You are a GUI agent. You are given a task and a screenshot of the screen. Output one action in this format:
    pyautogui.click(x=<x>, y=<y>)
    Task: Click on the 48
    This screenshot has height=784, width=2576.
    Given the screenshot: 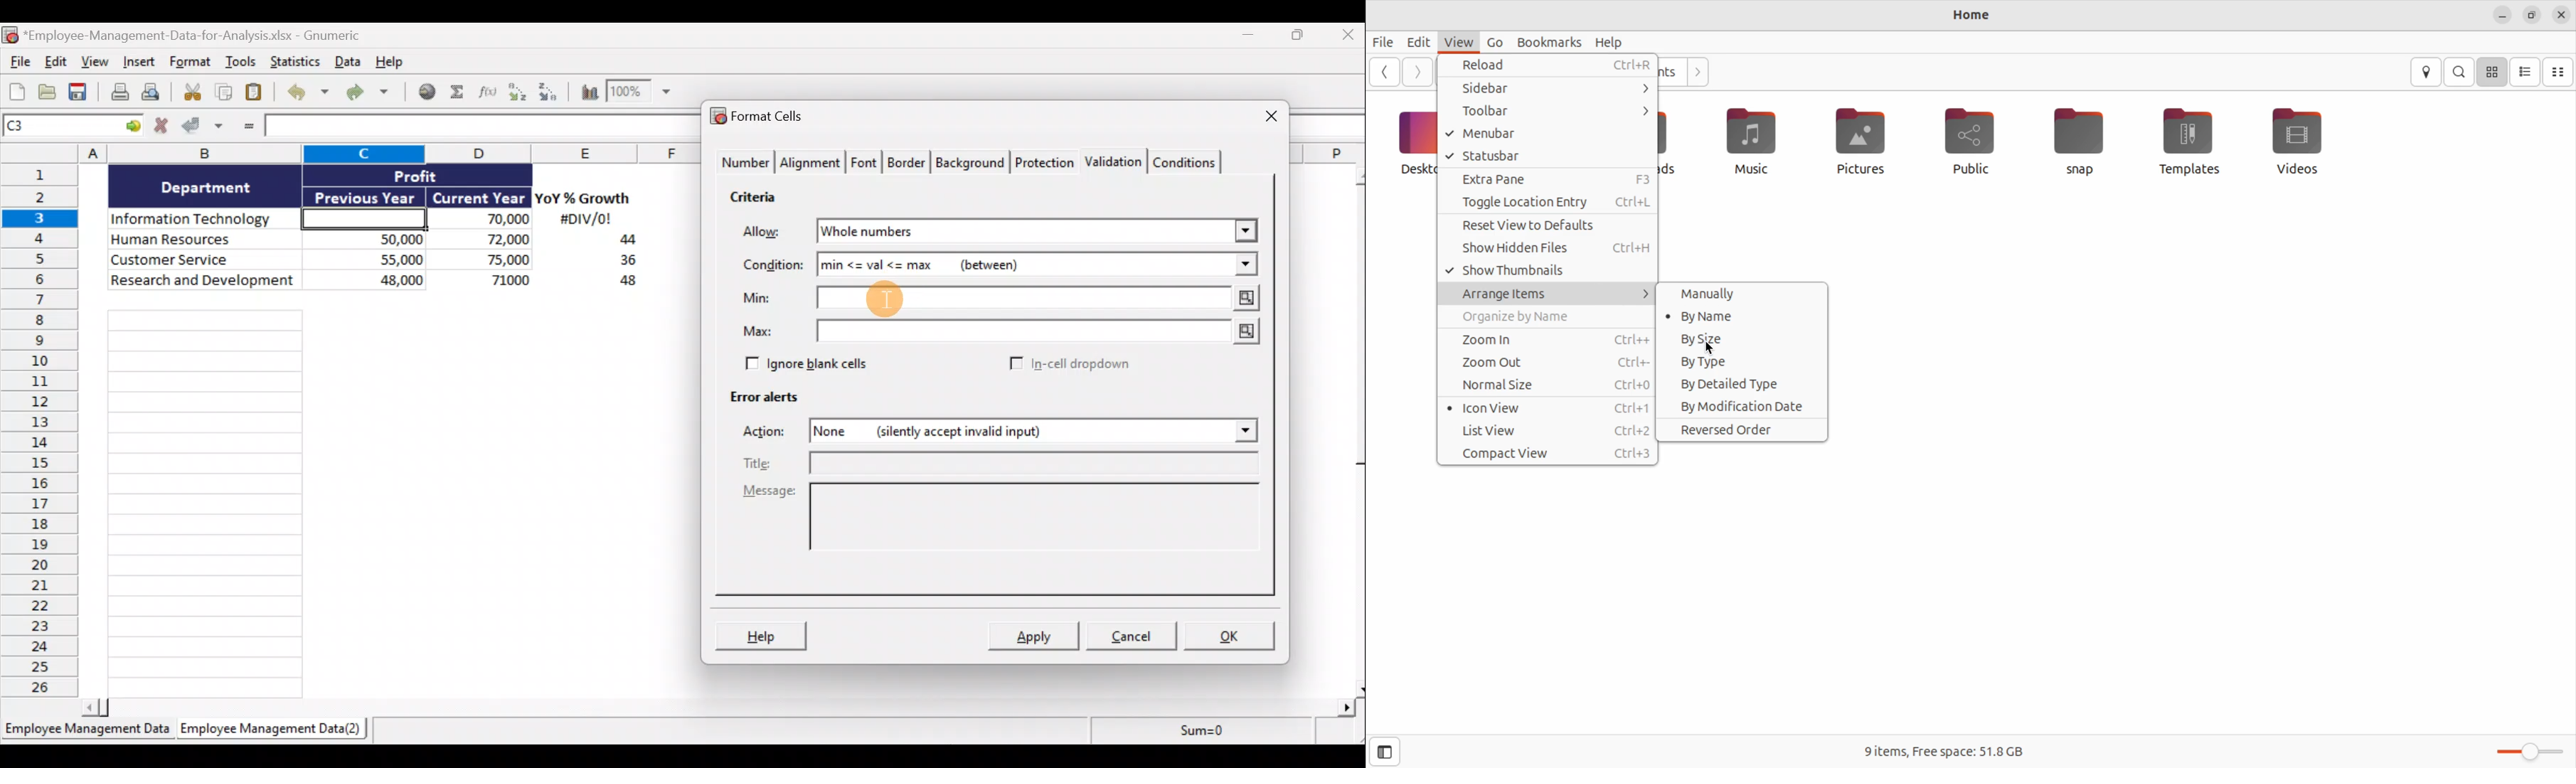 What is the action you would take?
    pyautogui.click(x=620, y=283)
    